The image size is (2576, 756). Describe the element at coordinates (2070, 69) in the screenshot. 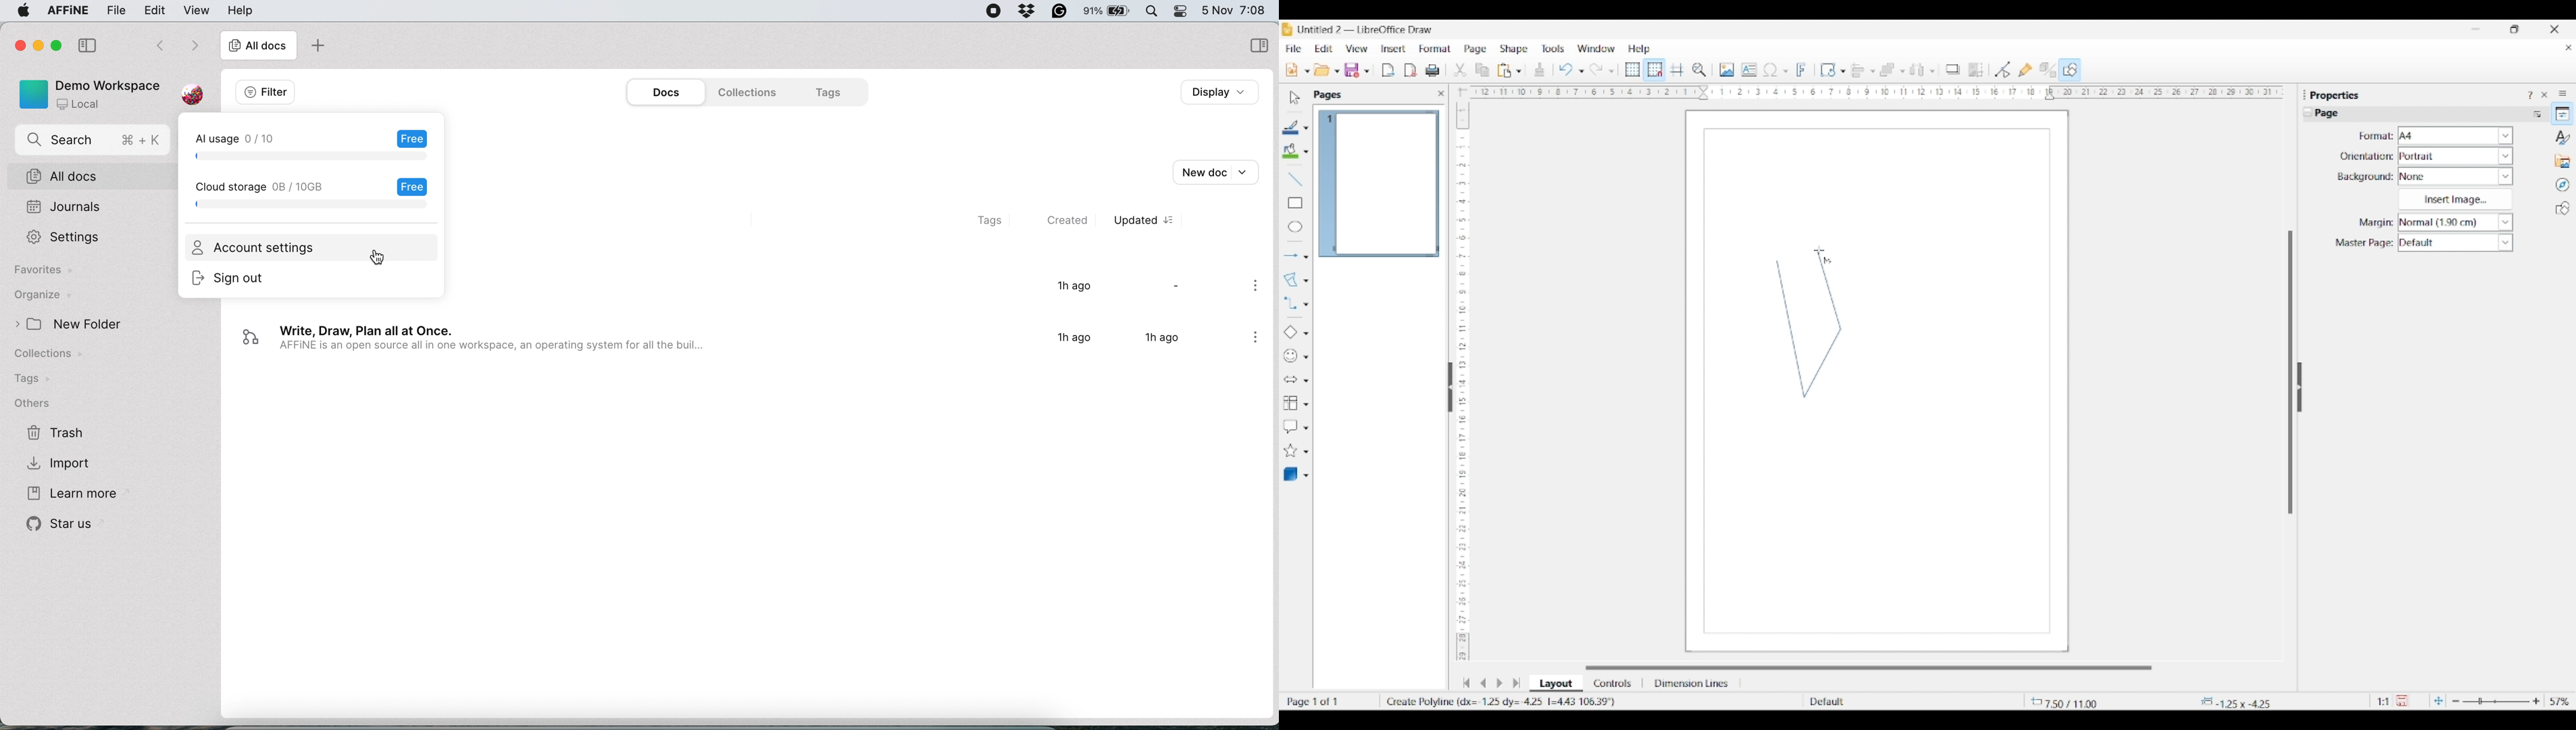

I see `Show draw functions` at that location.